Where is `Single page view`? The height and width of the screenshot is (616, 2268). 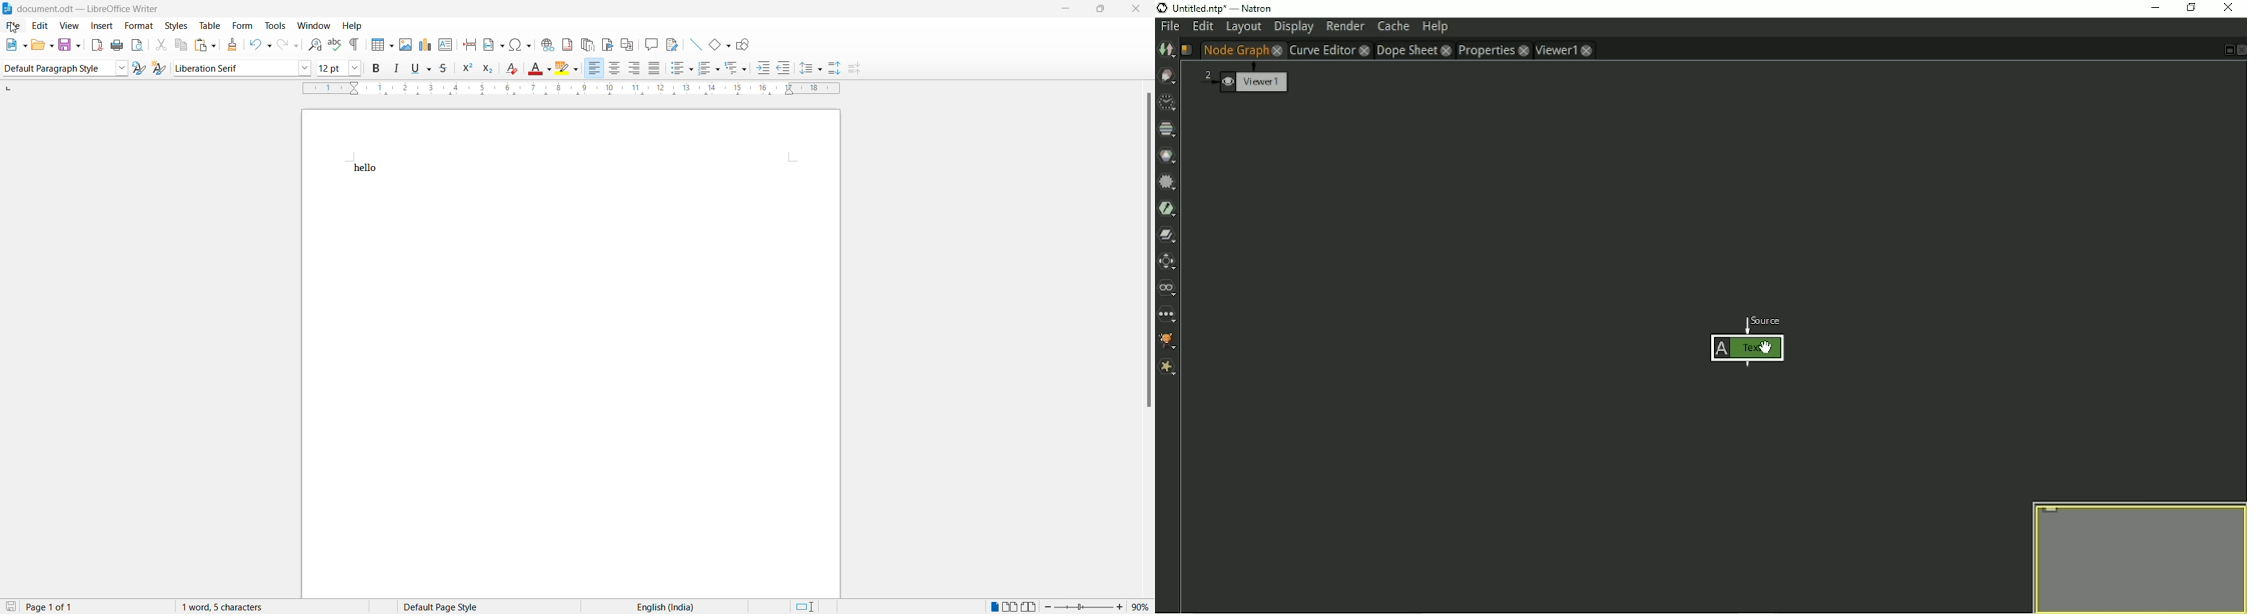 Single page view is located at coordinates (994, 607).